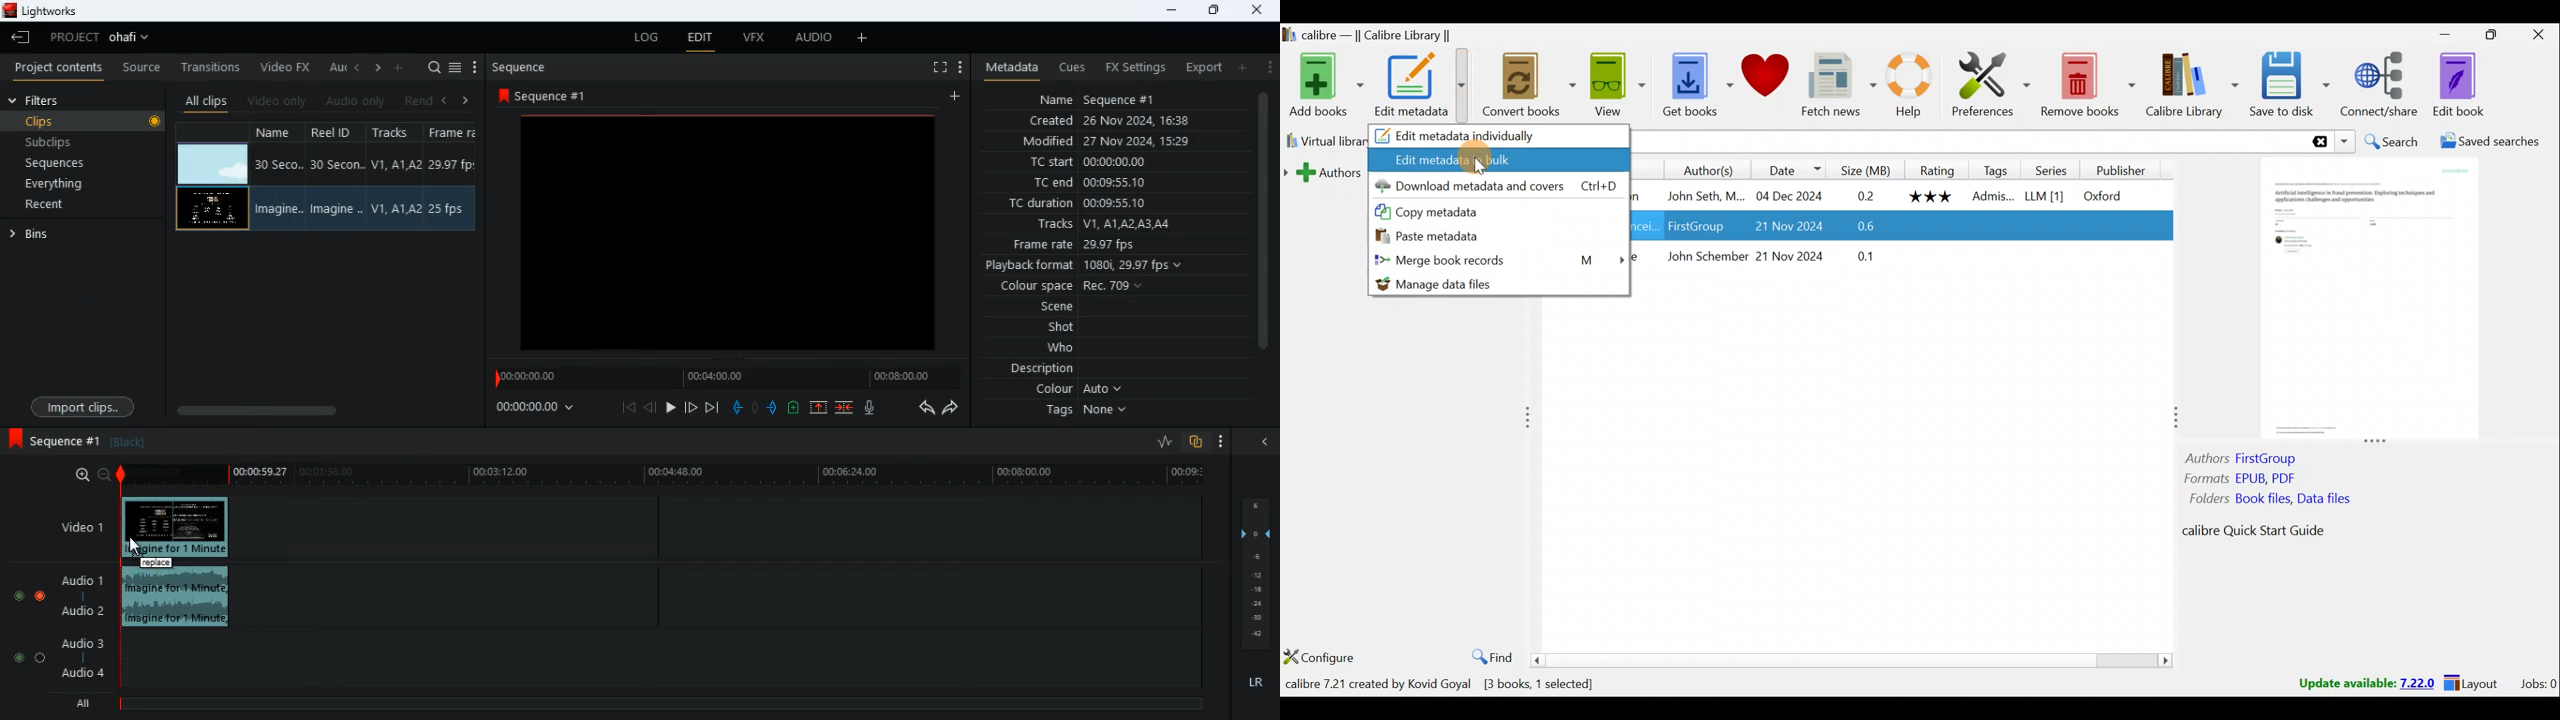 This screenshot has width=2576, height=728. What do you see at coordinates (692, 407) in the screenshot?
I see `front` at bounding box center [692, 407].